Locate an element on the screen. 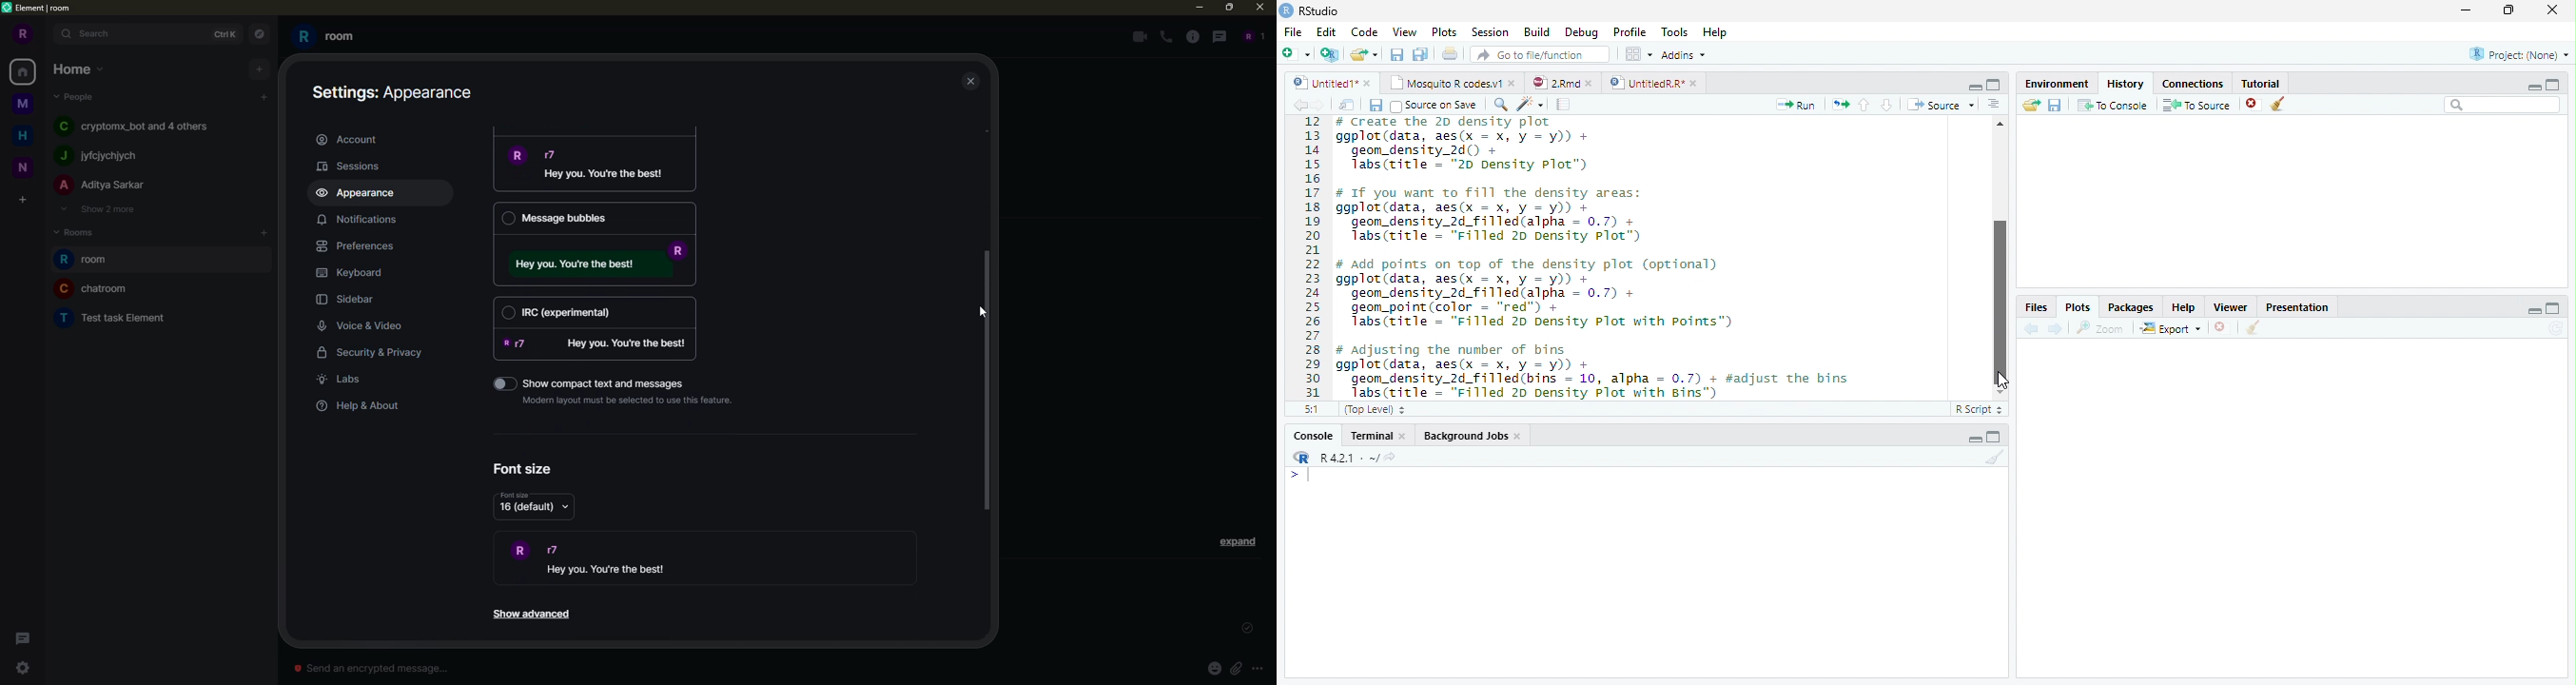  profile is located at coordinates (21, 34).